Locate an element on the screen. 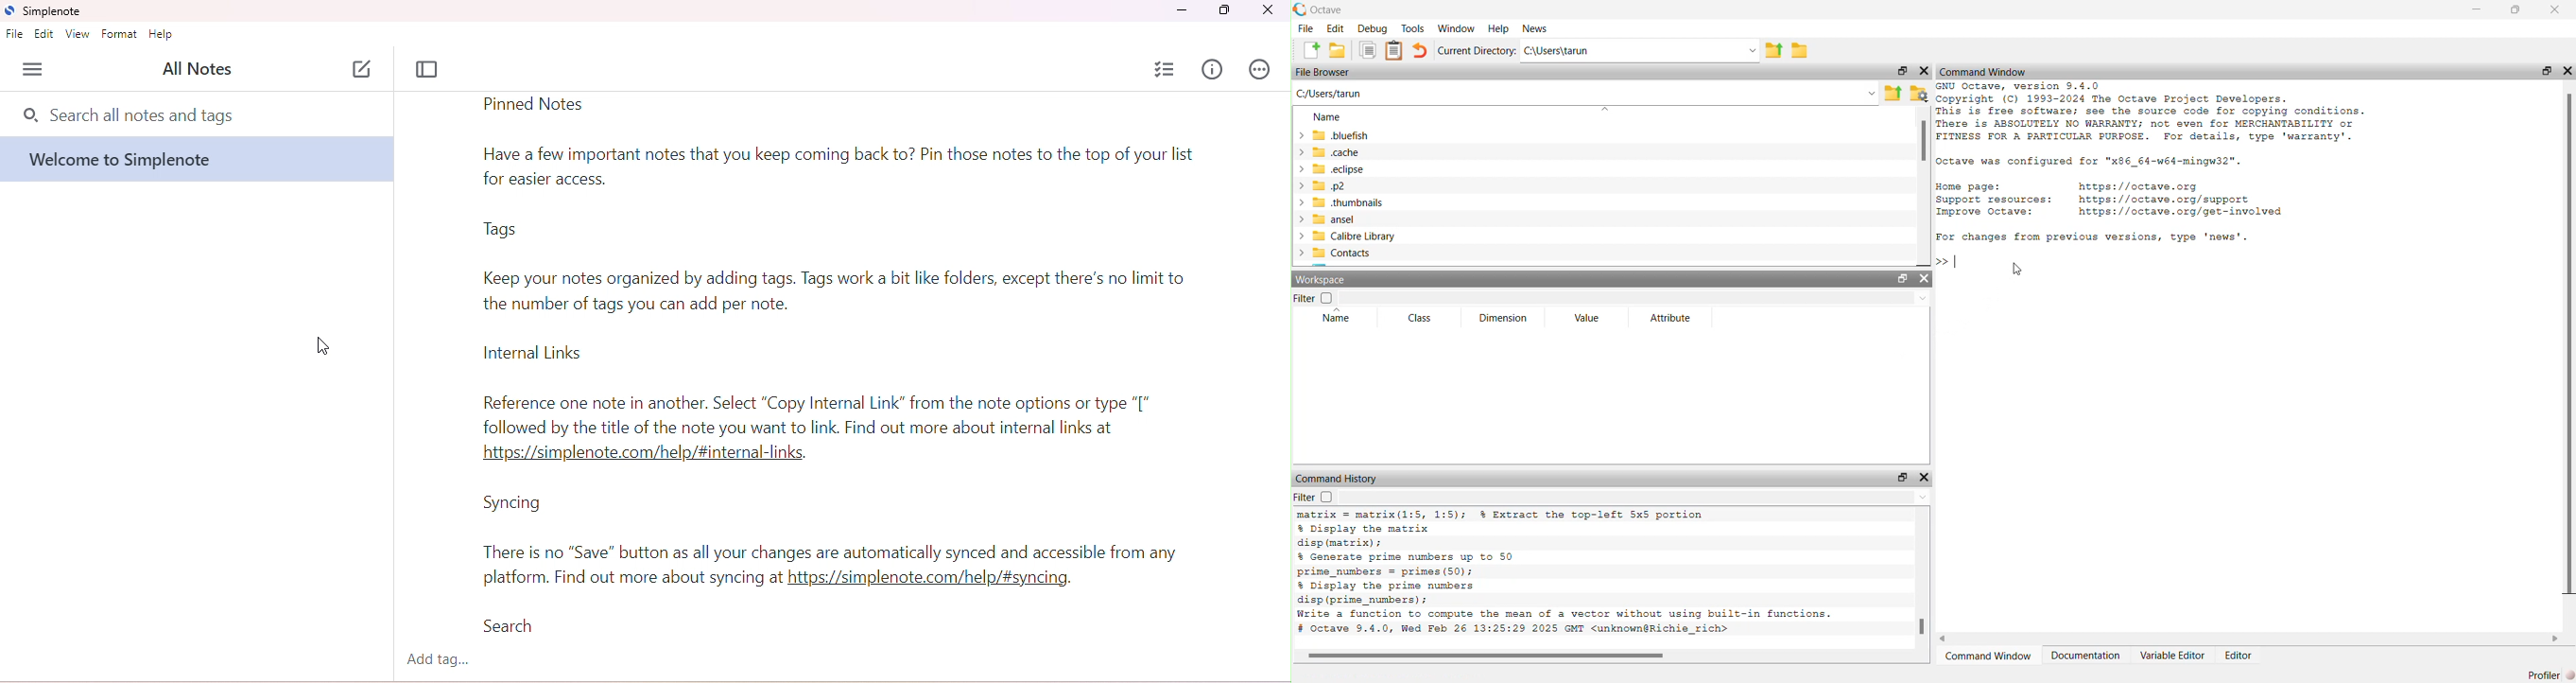 This screenshot has width=2576, height=700. insert checklist is located at coordinates (1167, 70).